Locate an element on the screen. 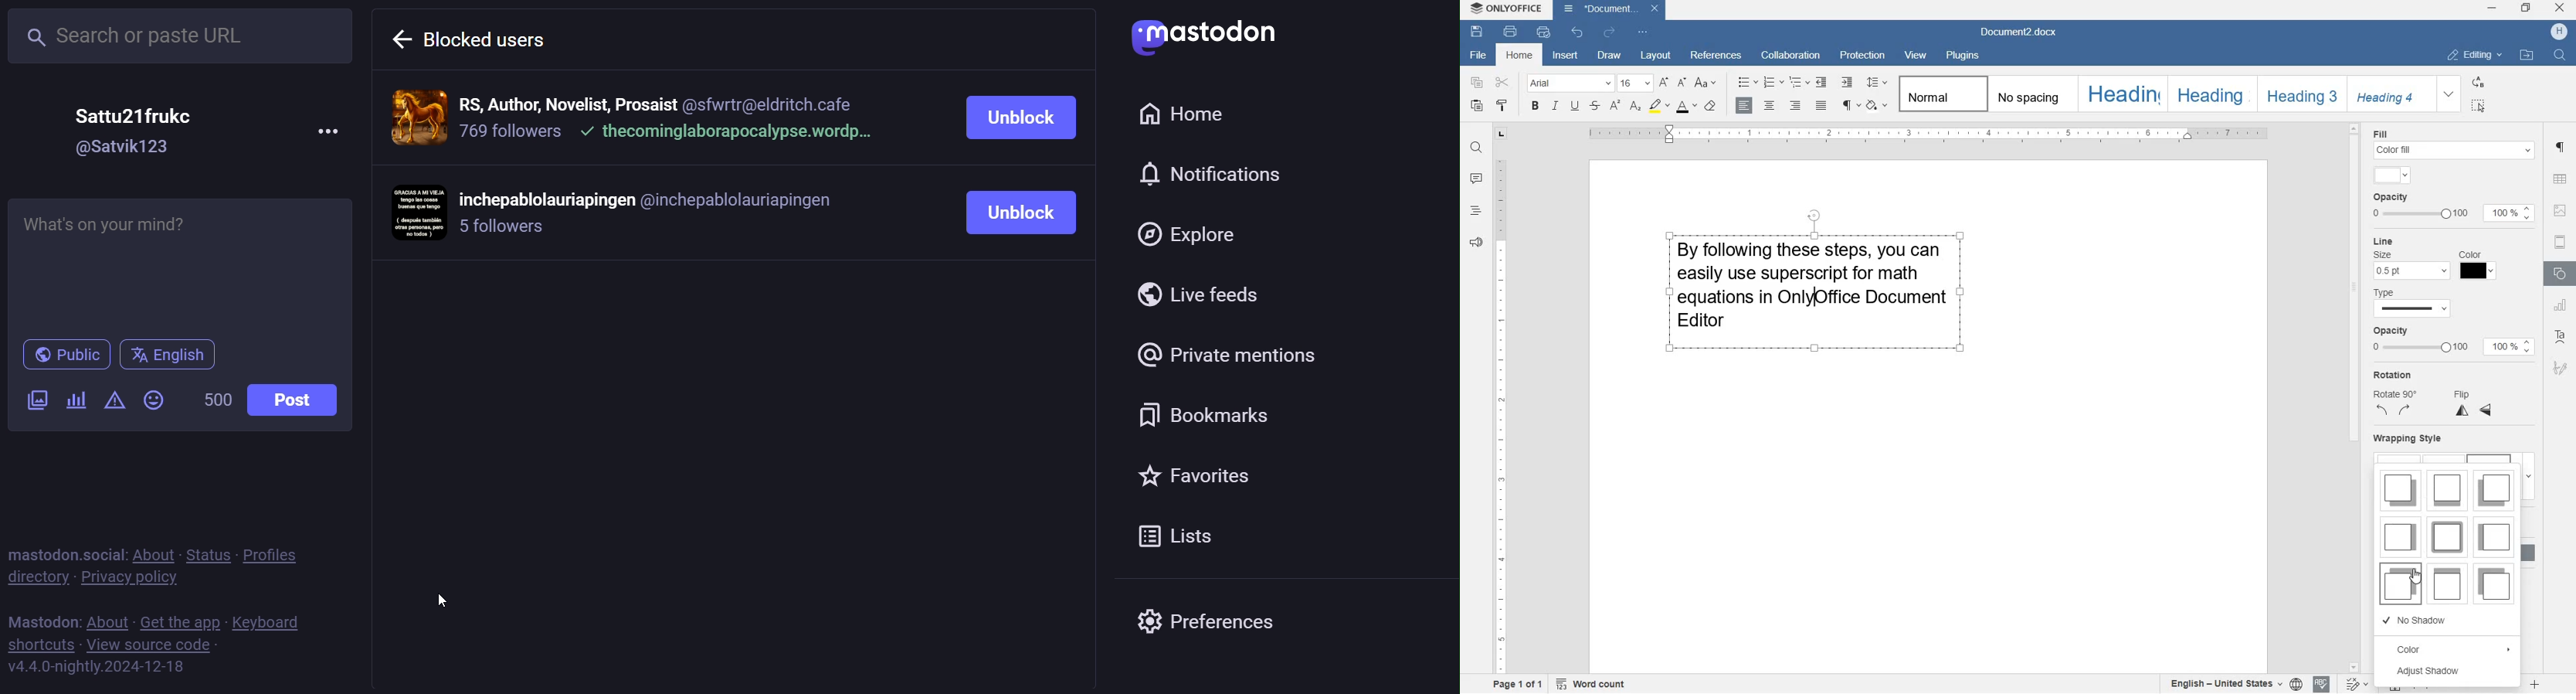 Image resolution: width=2576 pixels, height=700 pixels. public post is located at coordinates (63, 354).